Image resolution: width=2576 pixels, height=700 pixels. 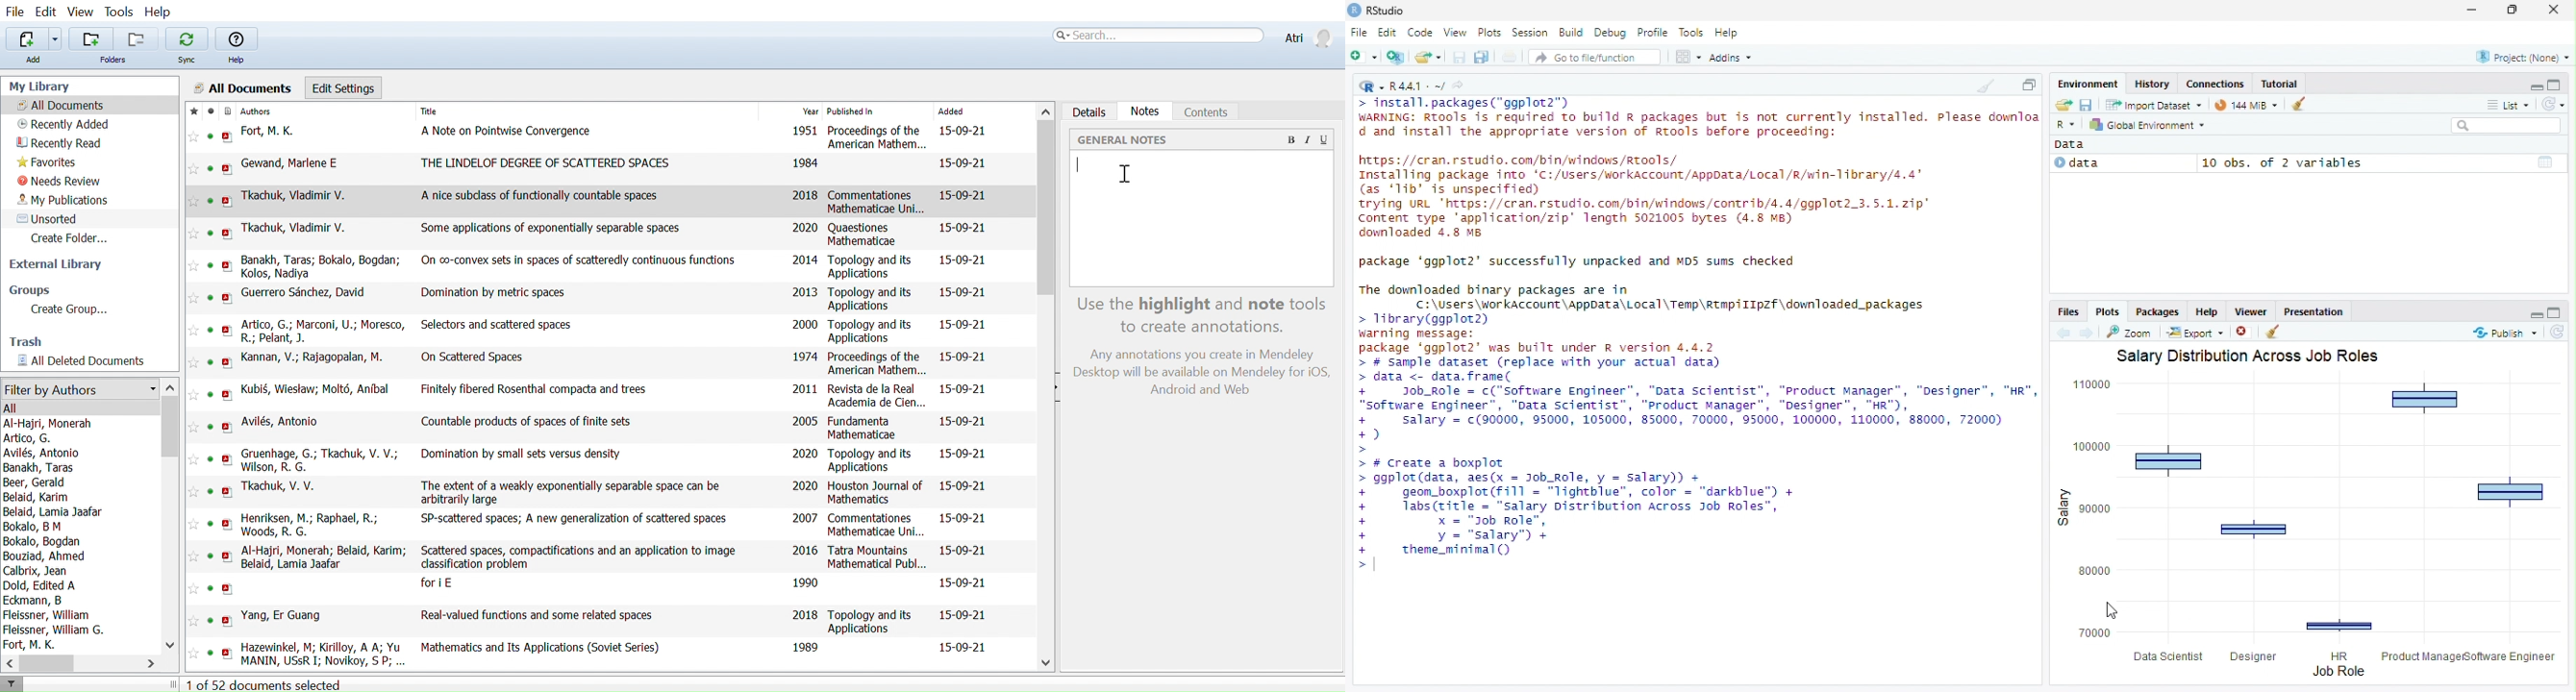 I want to click on open PDF, so click(x=228, y=557).